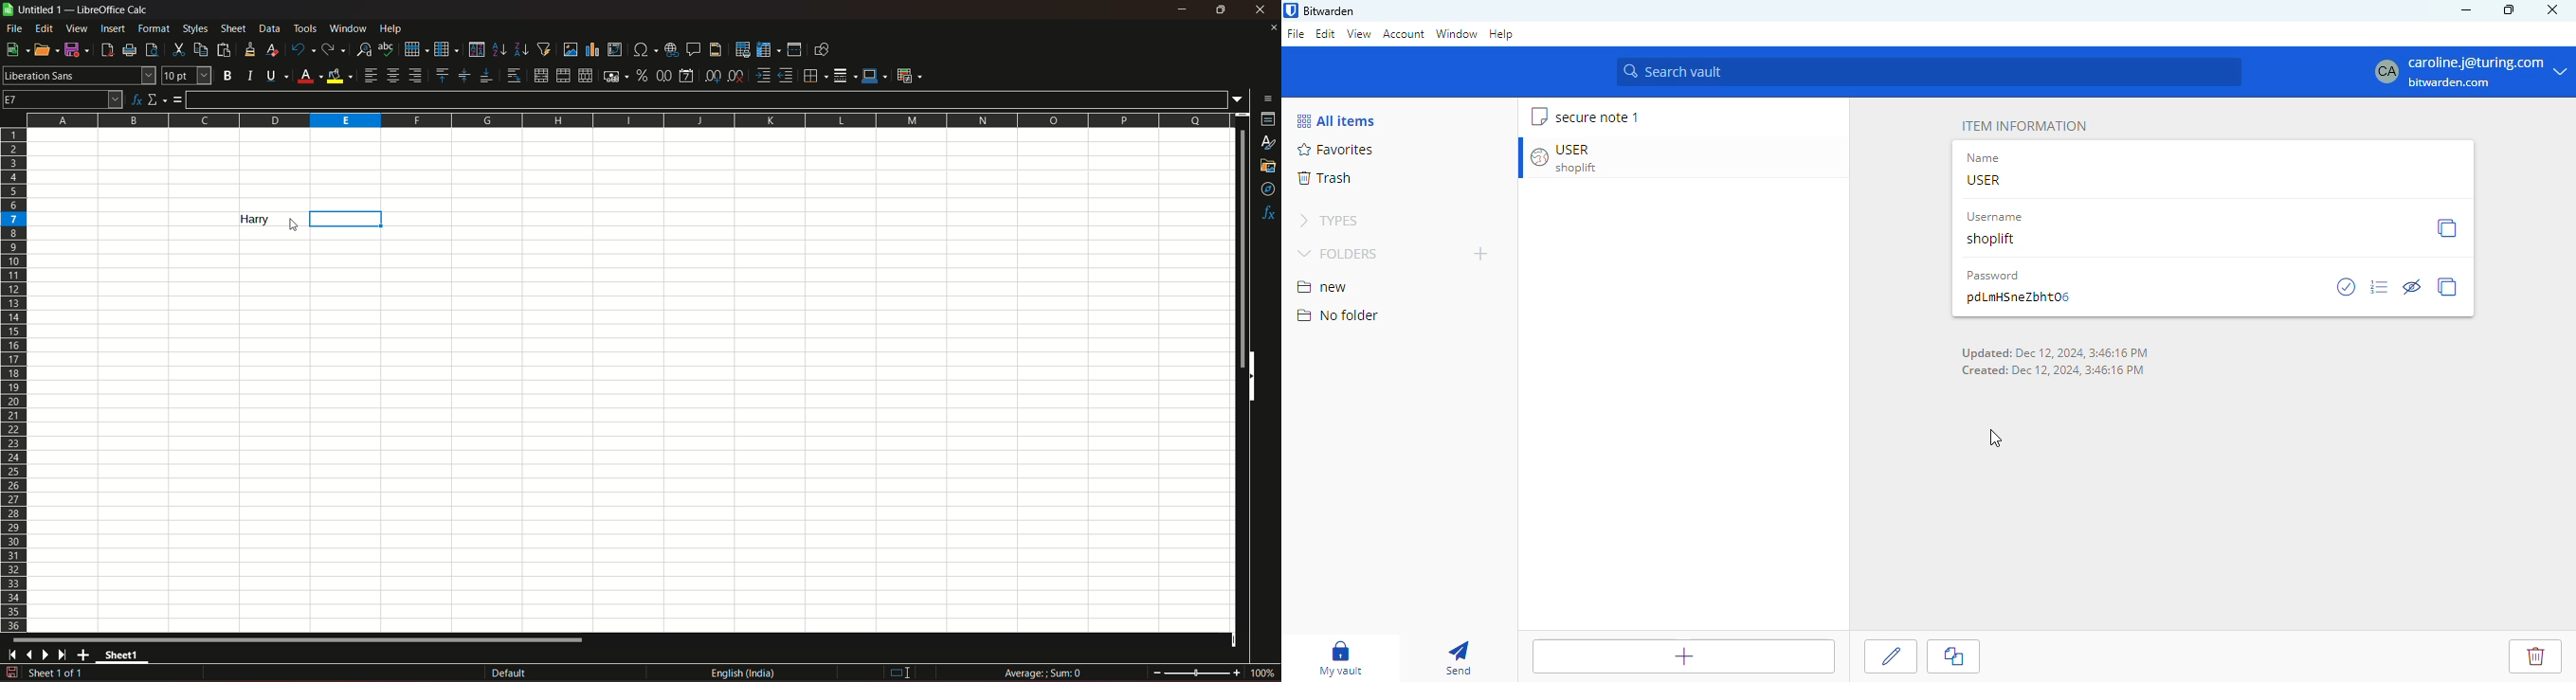 The height and width of the screenshot is (700, 2576). Describe the element at coordinates (686, 77) in the screenshot. I see `format as date` at that location.